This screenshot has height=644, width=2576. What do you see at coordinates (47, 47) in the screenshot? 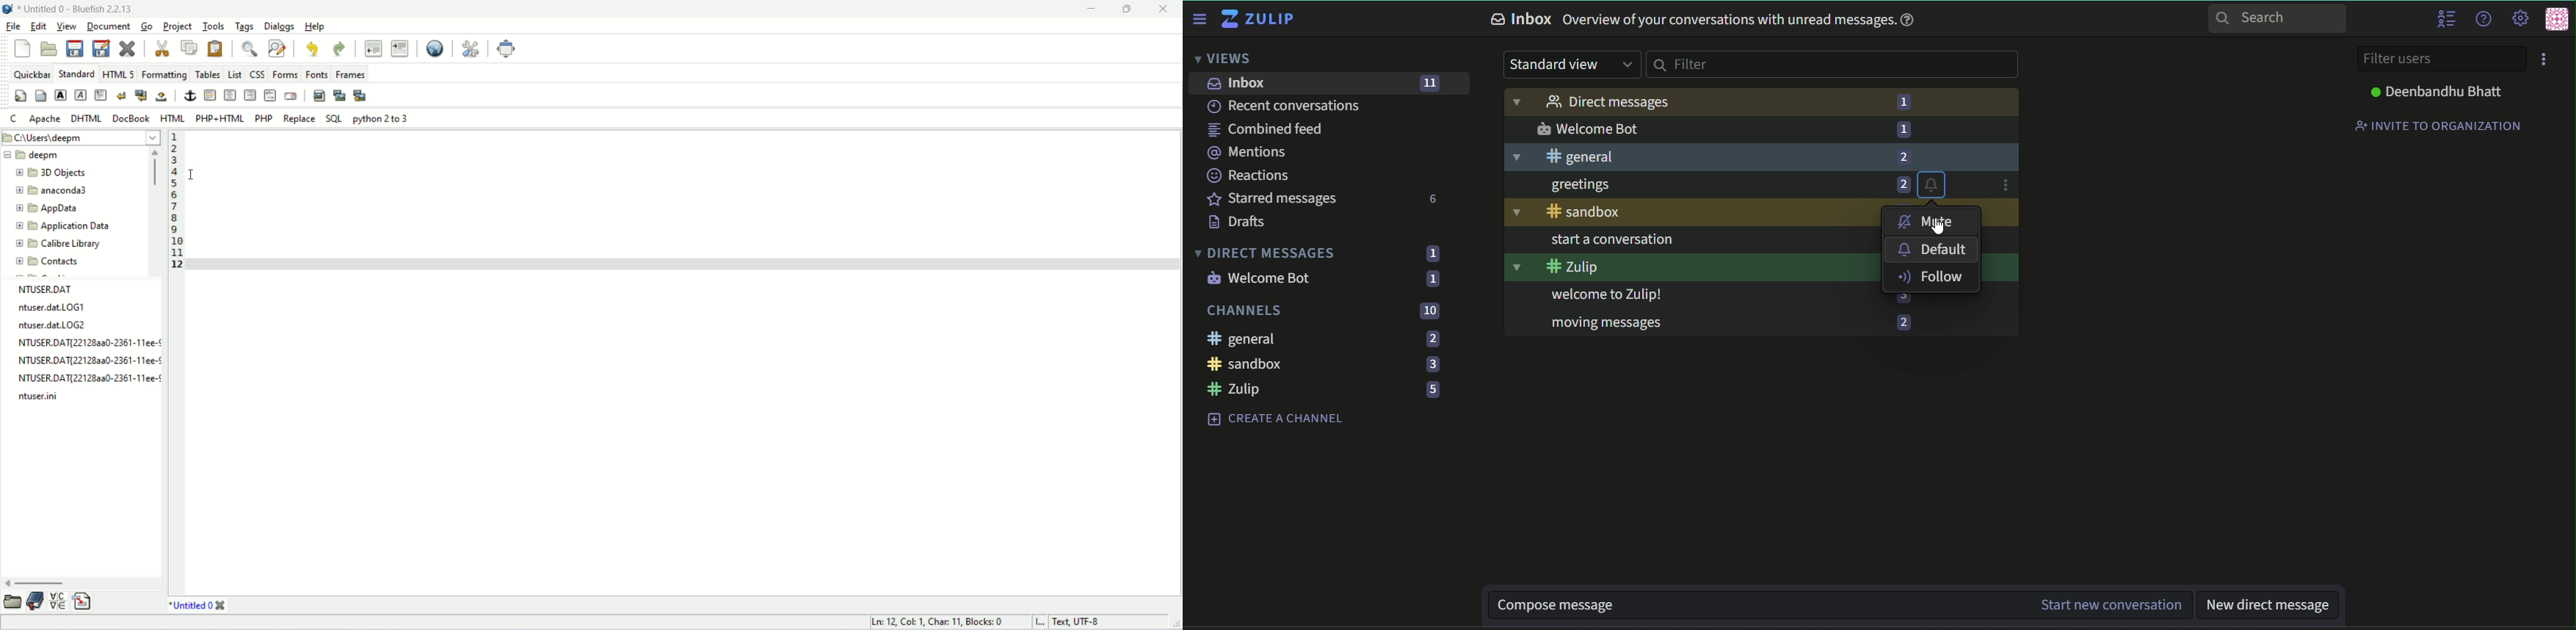
I see `open file` at bounding box center [47, 47].